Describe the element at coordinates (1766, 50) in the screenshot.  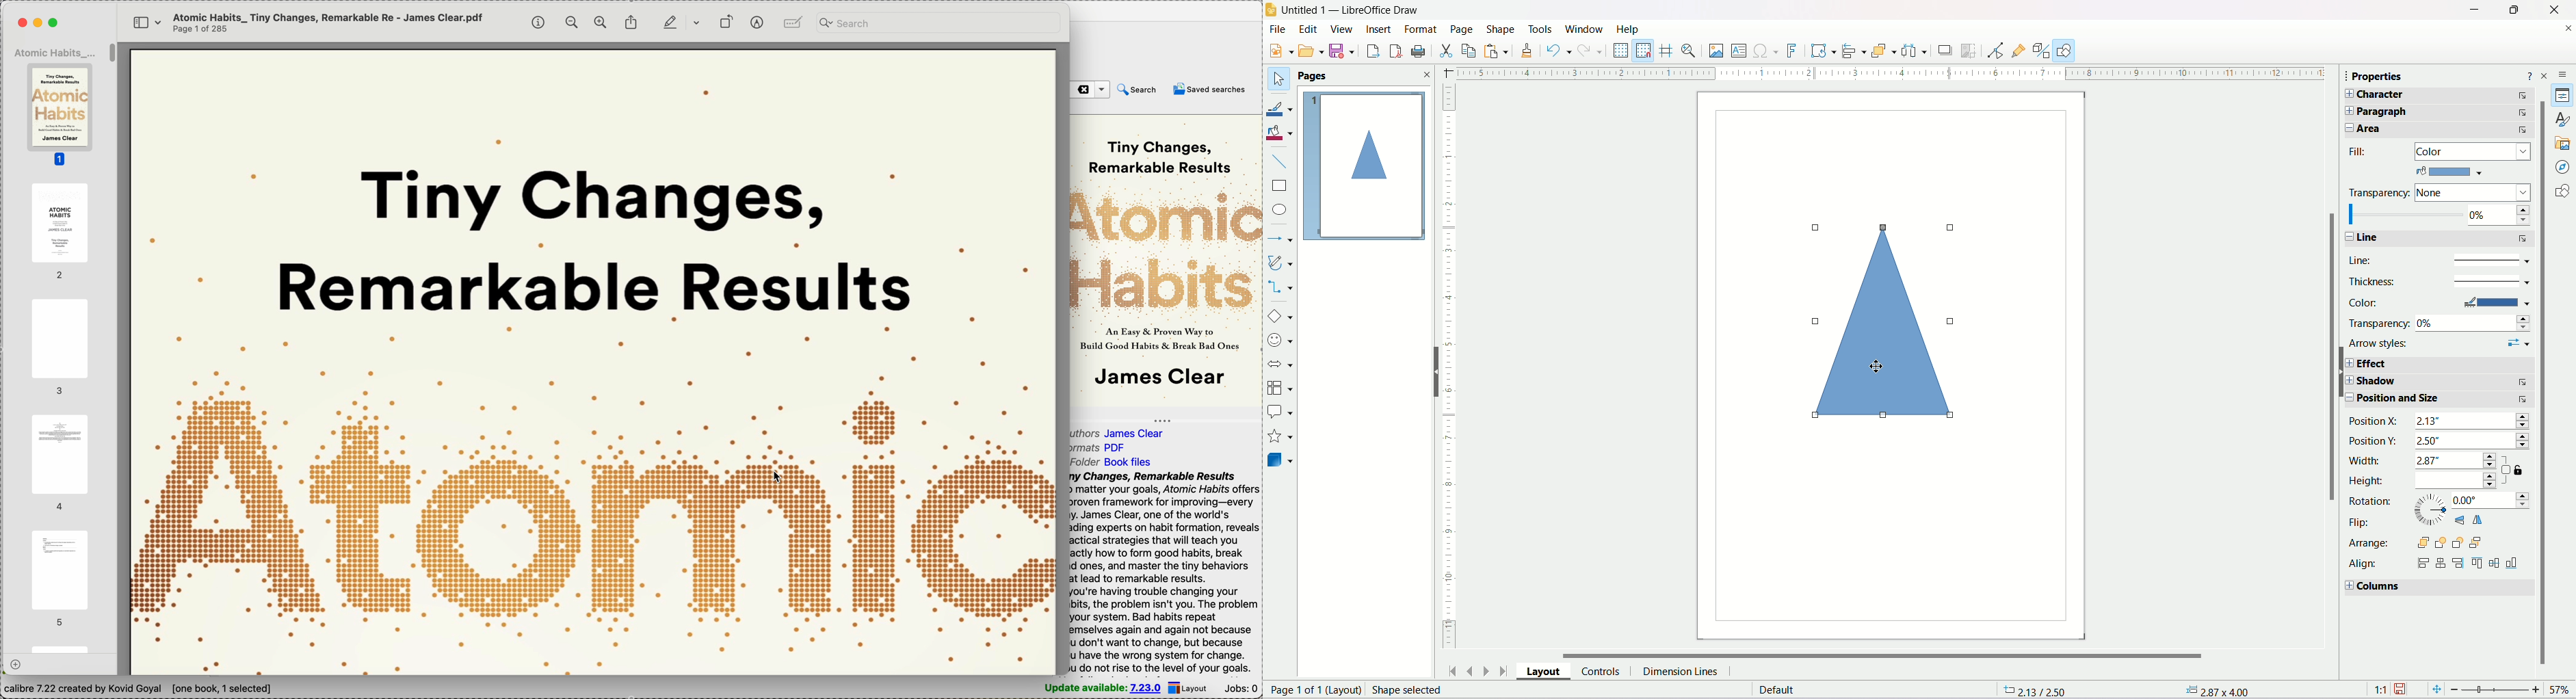
I see `Insert special characters` at that location.